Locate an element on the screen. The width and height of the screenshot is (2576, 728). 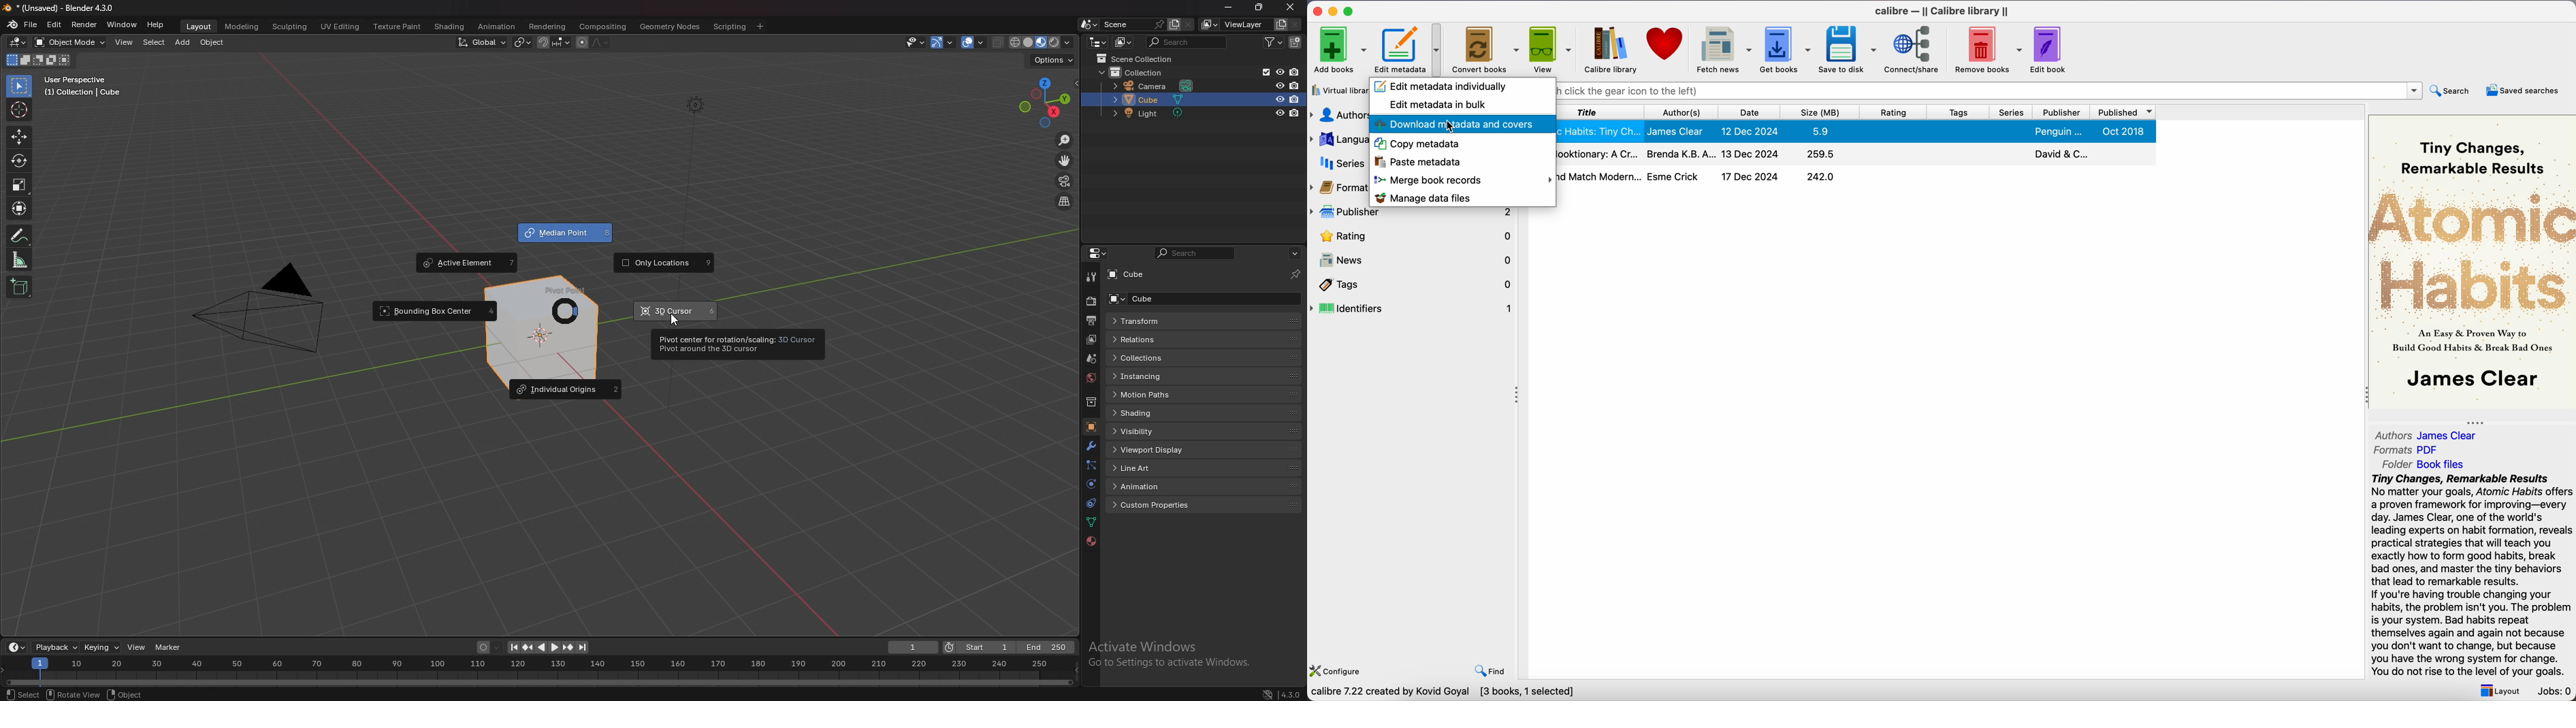
get books is located at coordinates (1786, 49).